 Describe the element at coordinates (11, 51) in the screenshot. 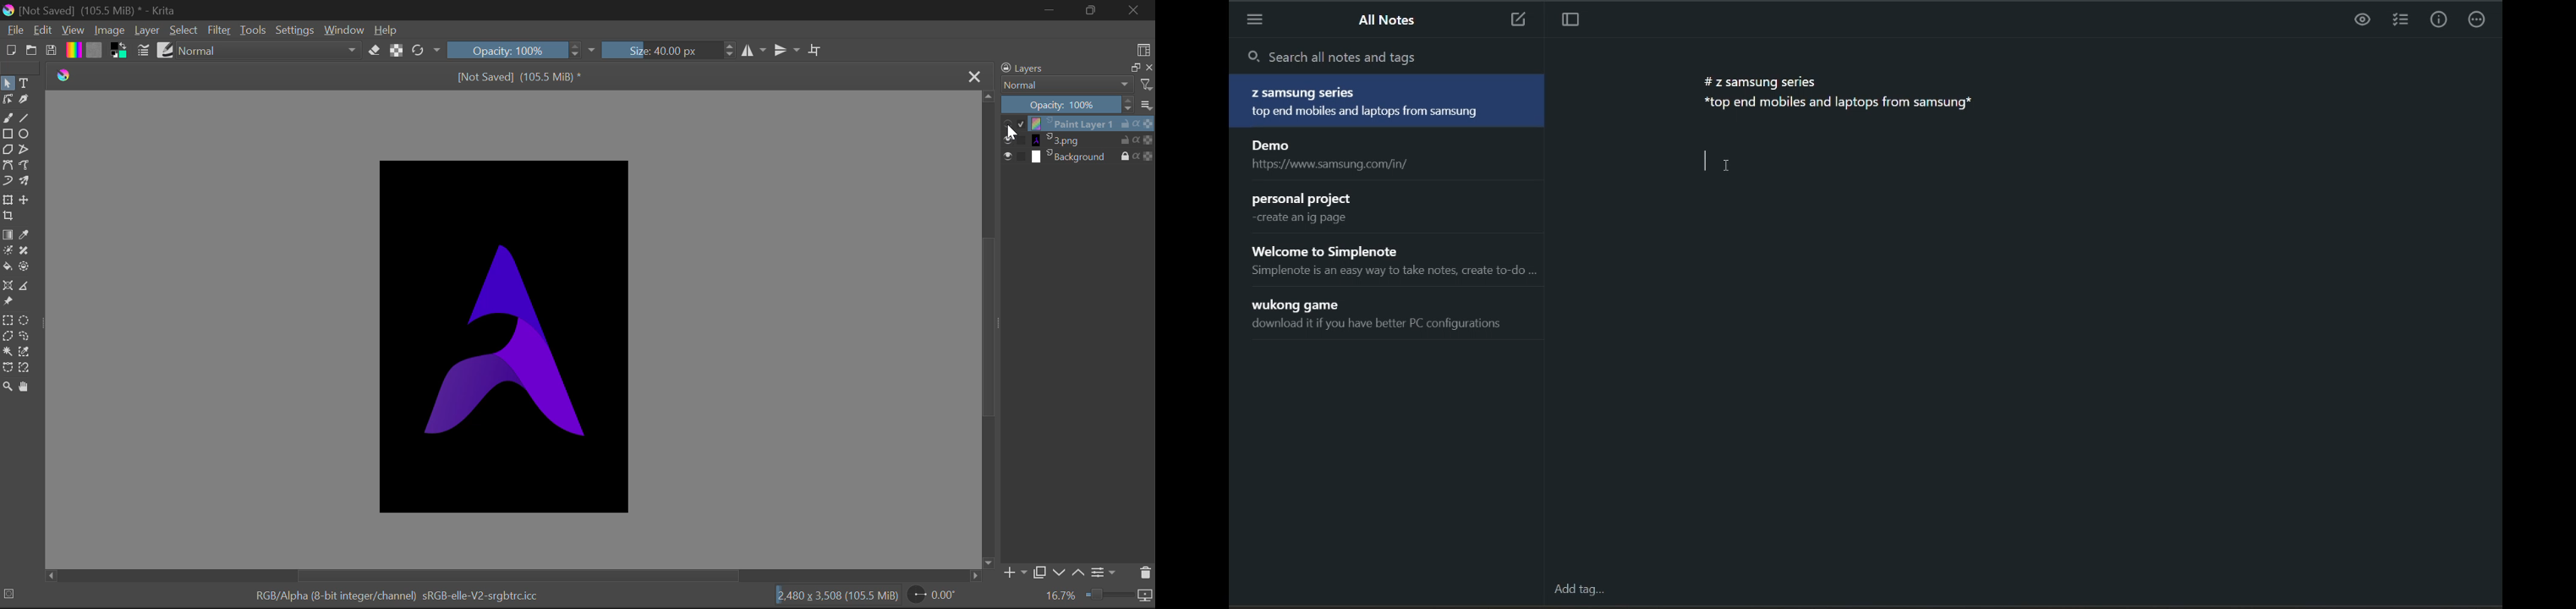

I see `New` at that location.